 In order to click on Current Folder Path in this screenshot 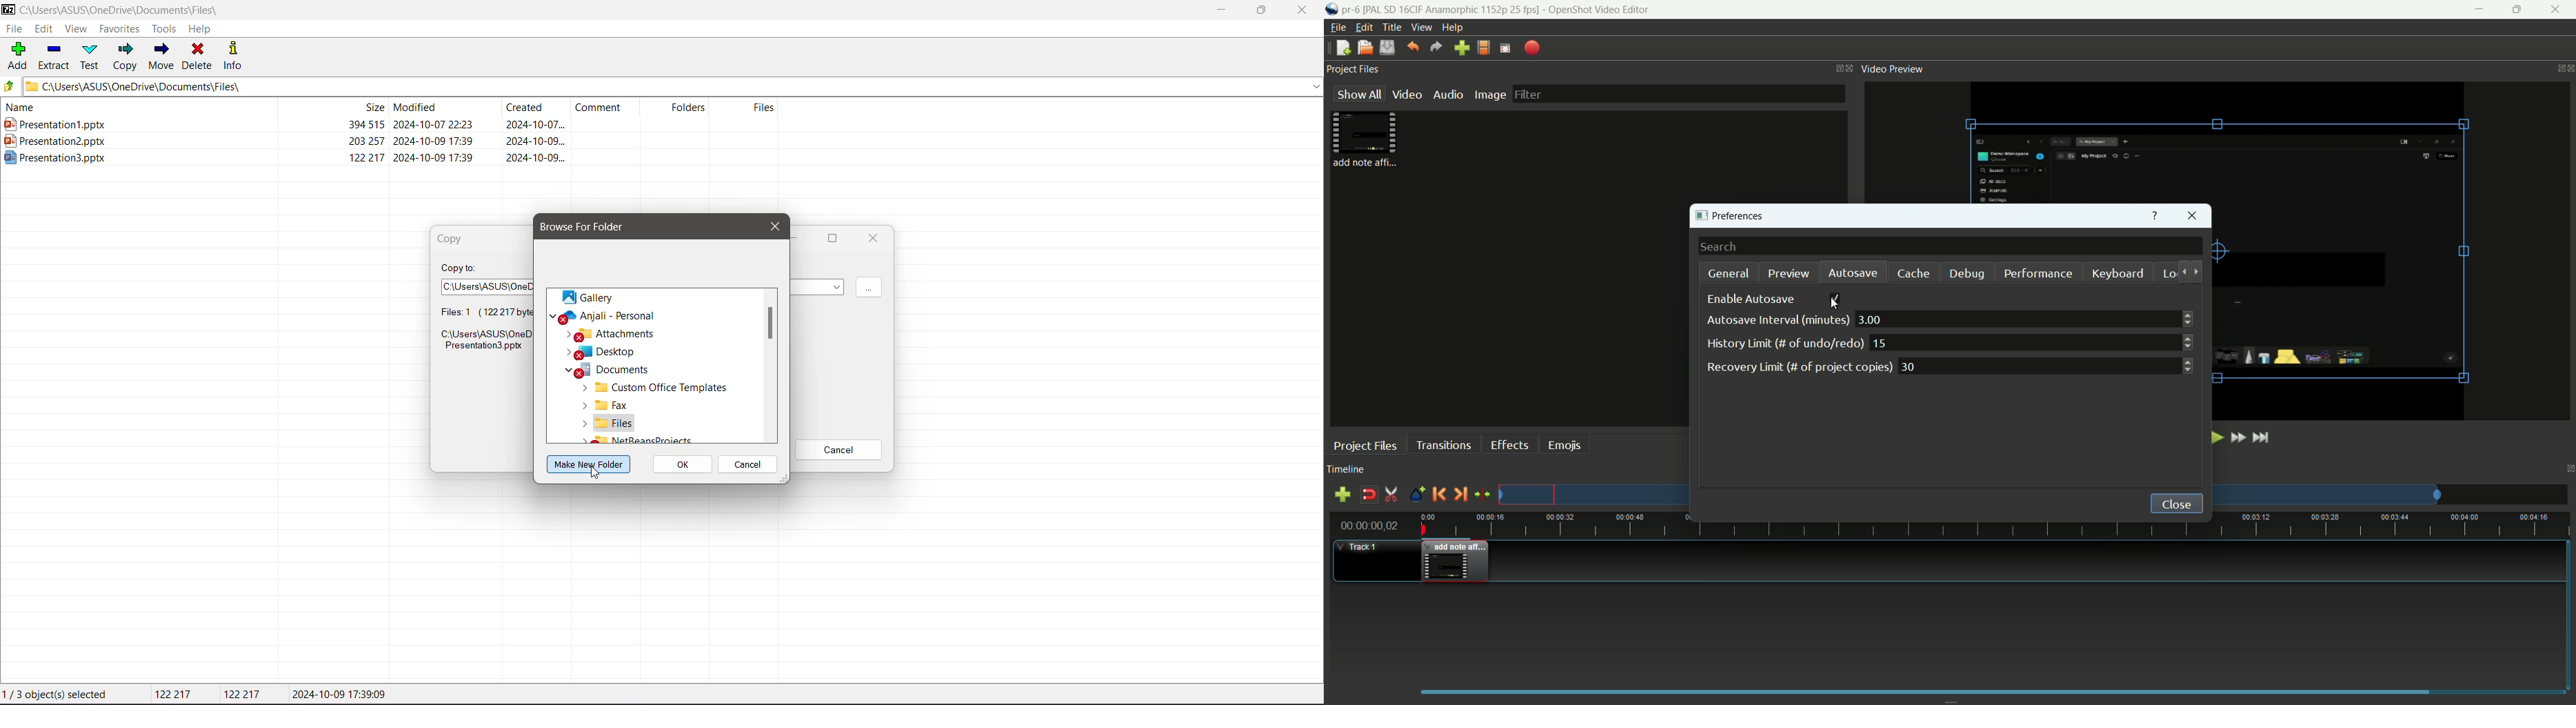, I will do `click(674, 86)`.